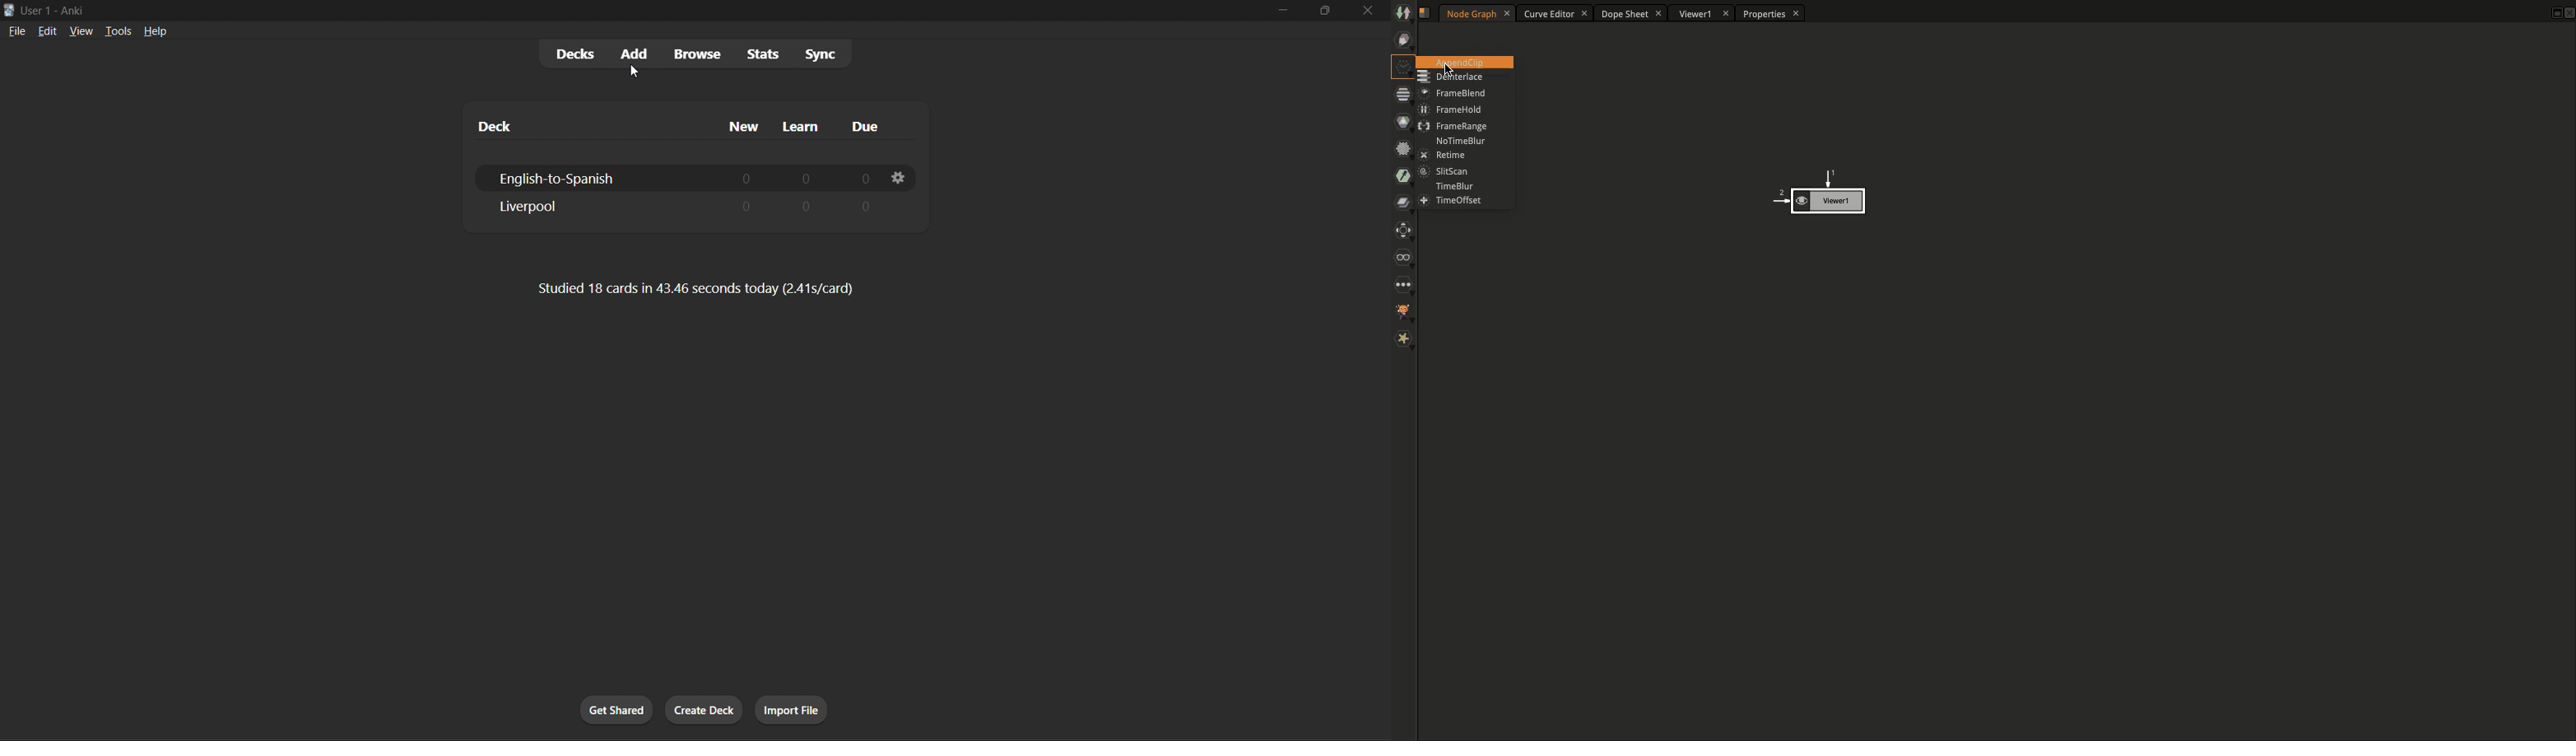 This screenshot has height=756, width=2576. What do you see at coordinates (1321, 11) in the screenshot?
I see `maximize/restore` at bounding box center [1321, 11].